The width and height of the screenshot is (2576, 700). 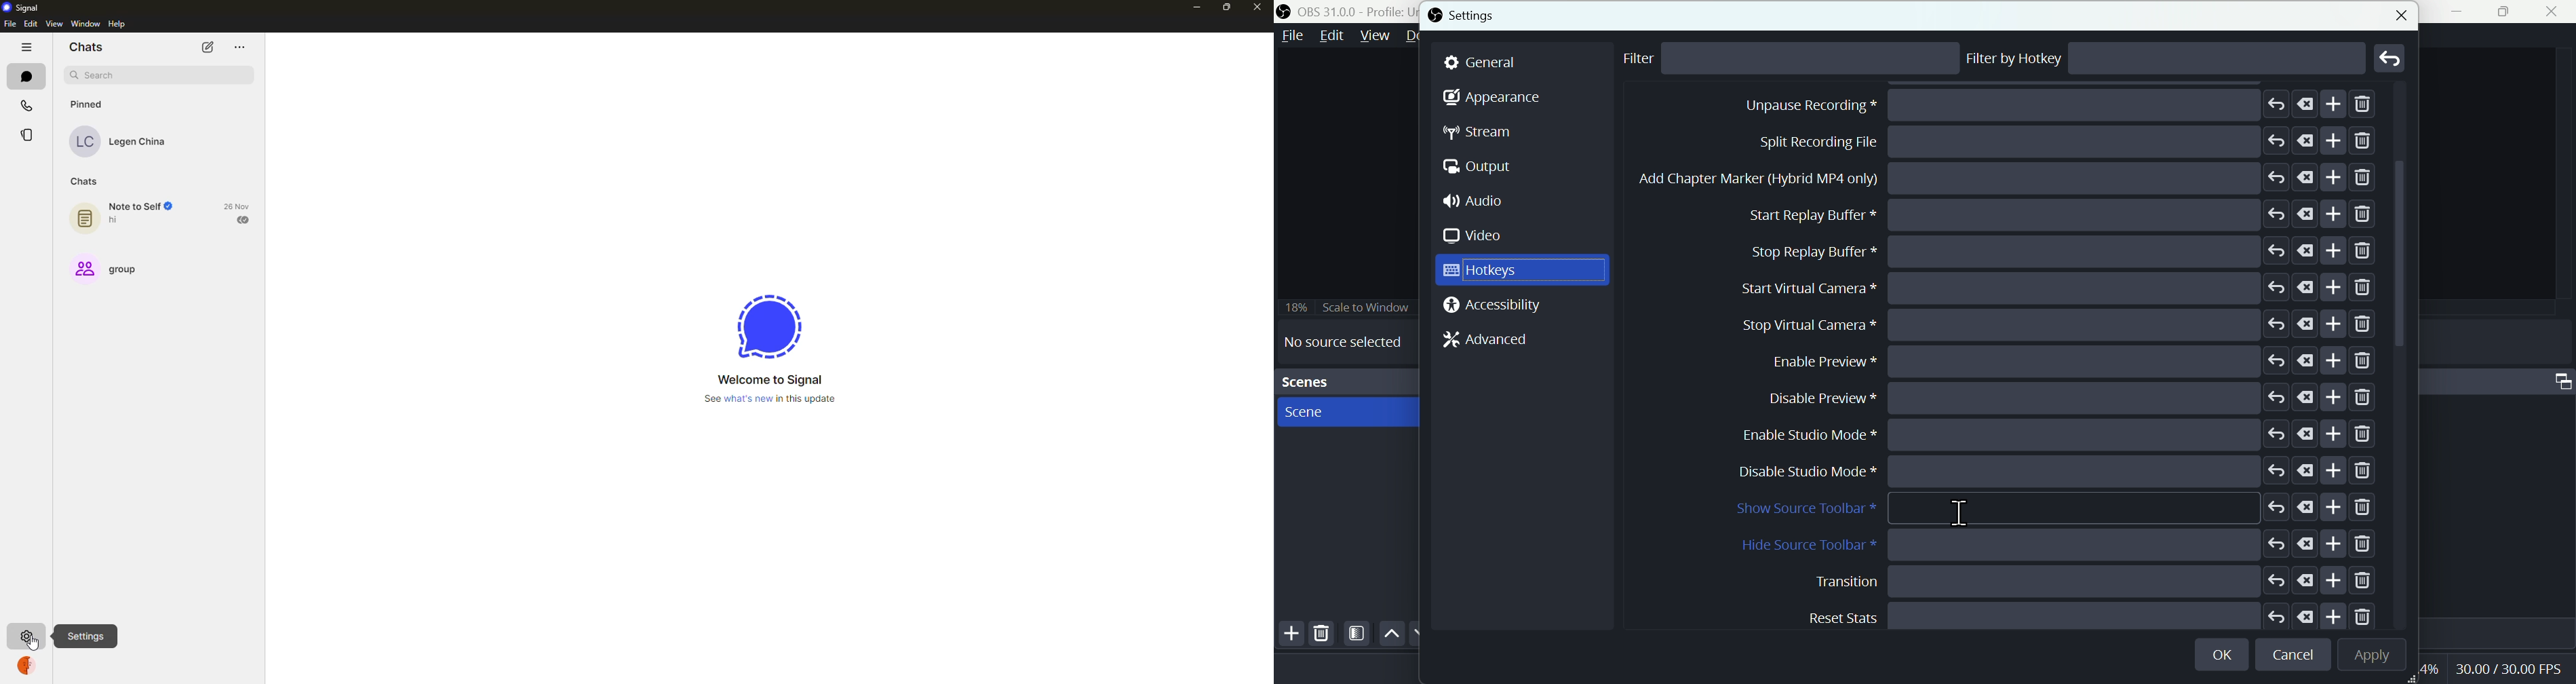 What do you see at coordinates (90, 48) in the screenshot?
I see `chats` at bounding box center [90, 48].